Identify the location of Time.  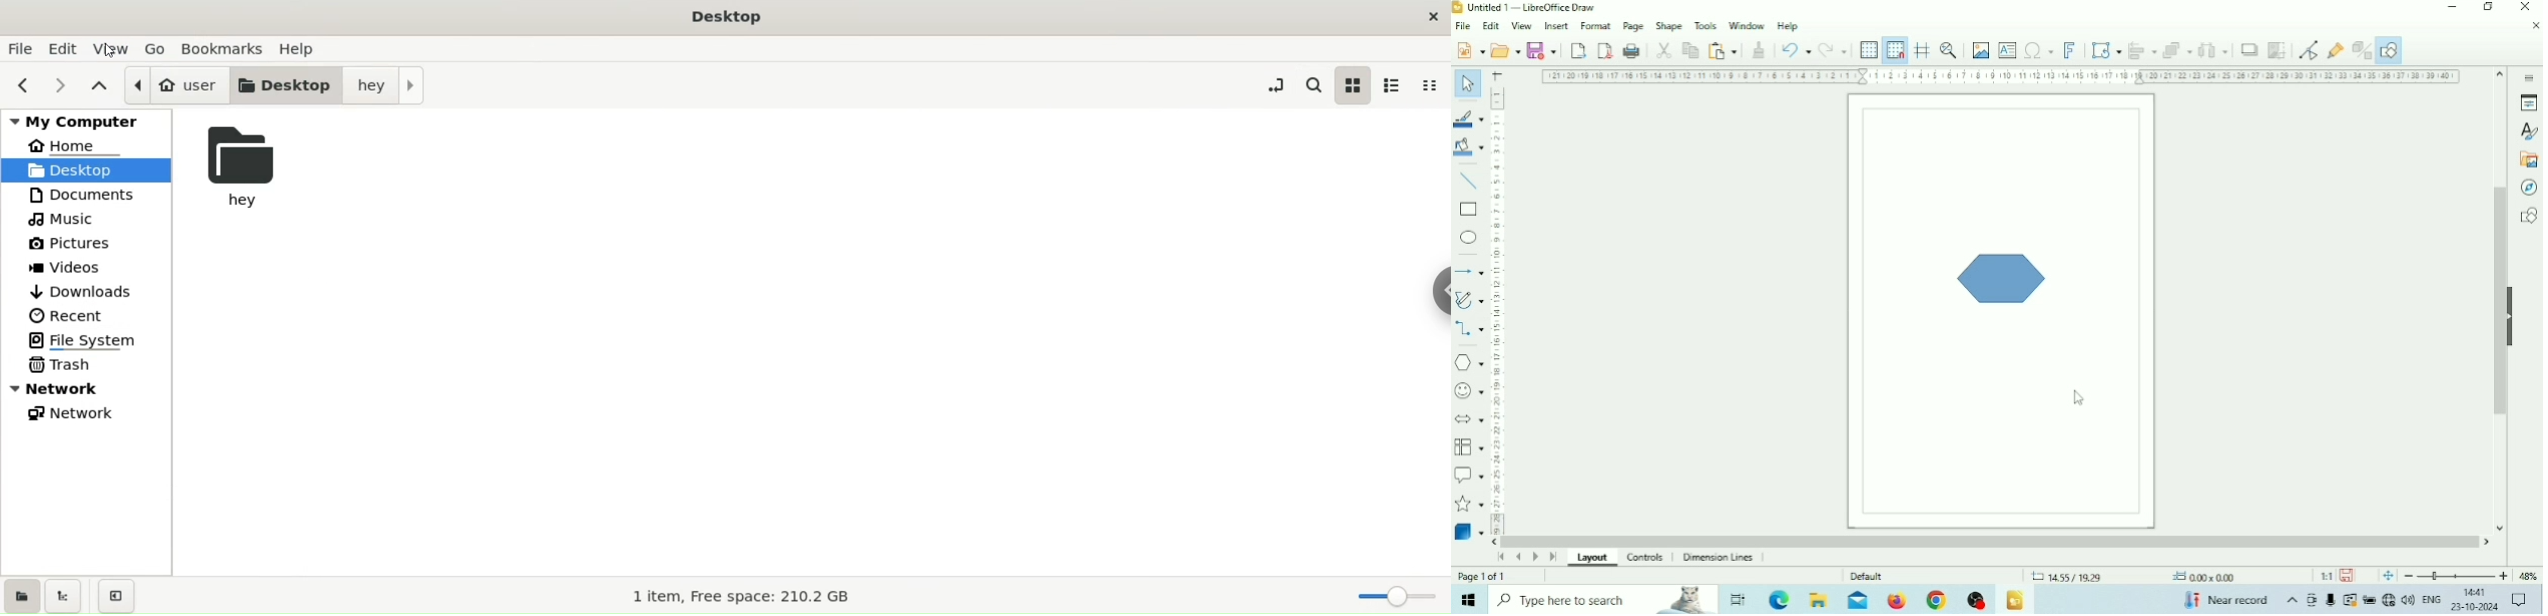
(2477, 592).